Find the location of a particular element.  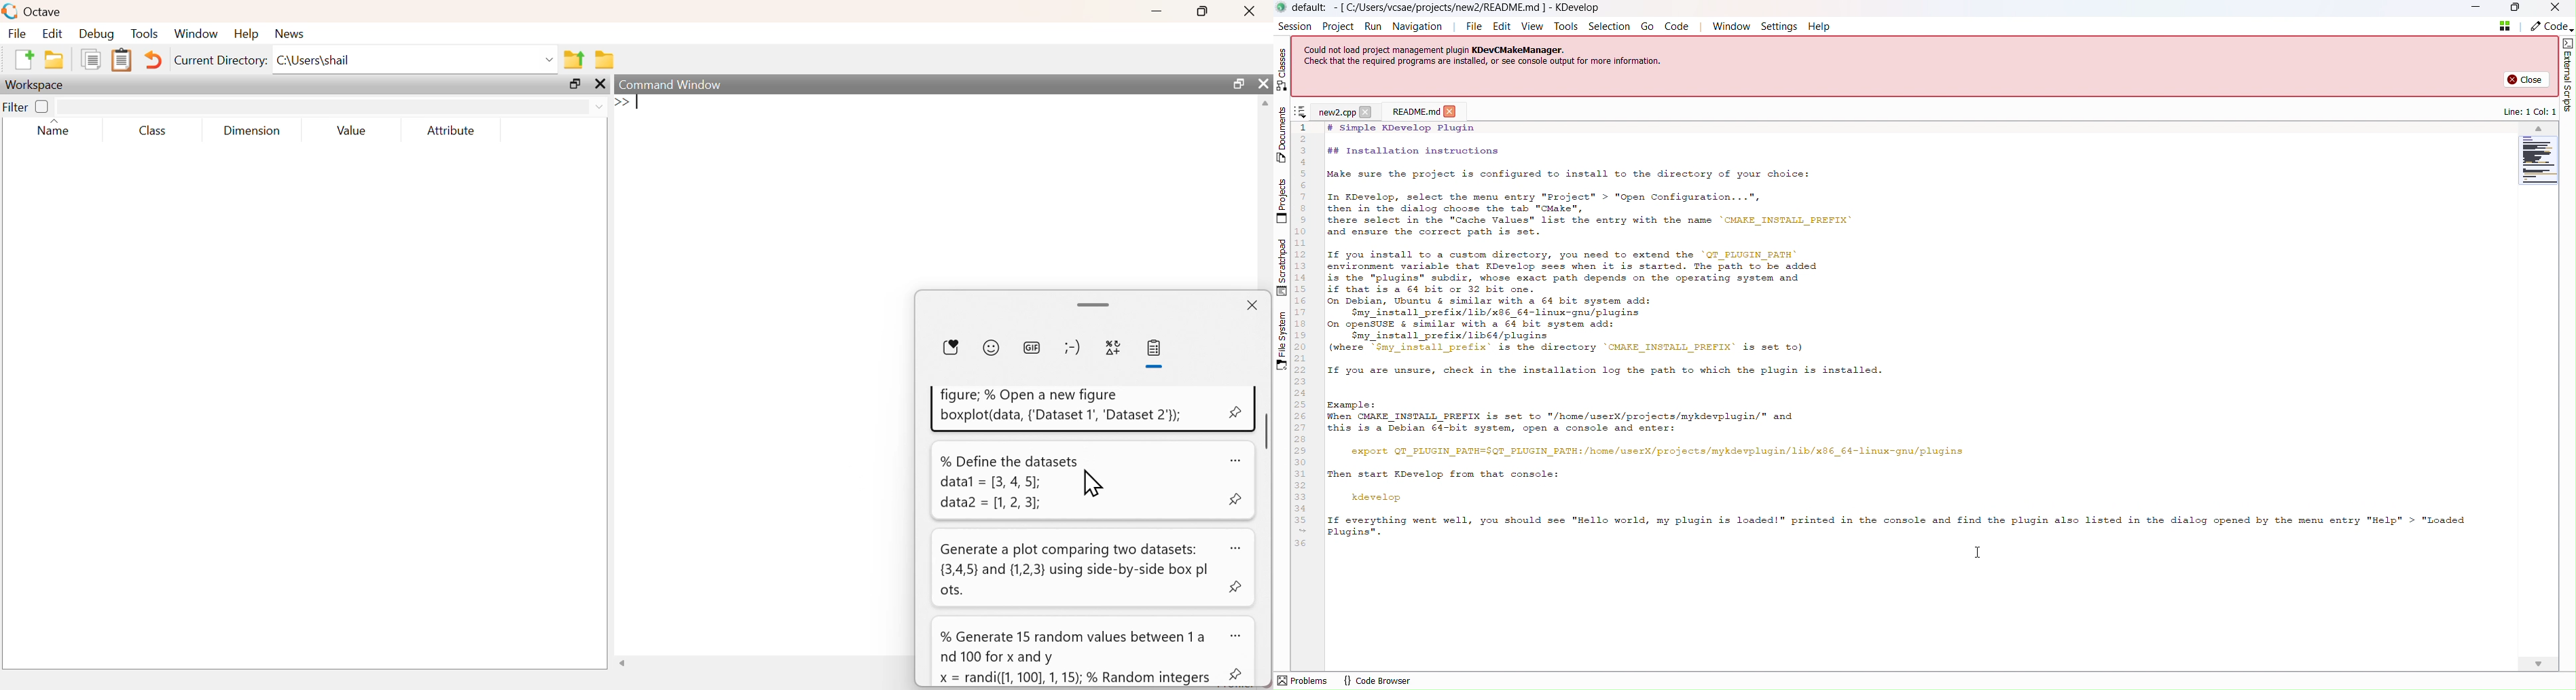

Undo is located at coordinates (155, 61).